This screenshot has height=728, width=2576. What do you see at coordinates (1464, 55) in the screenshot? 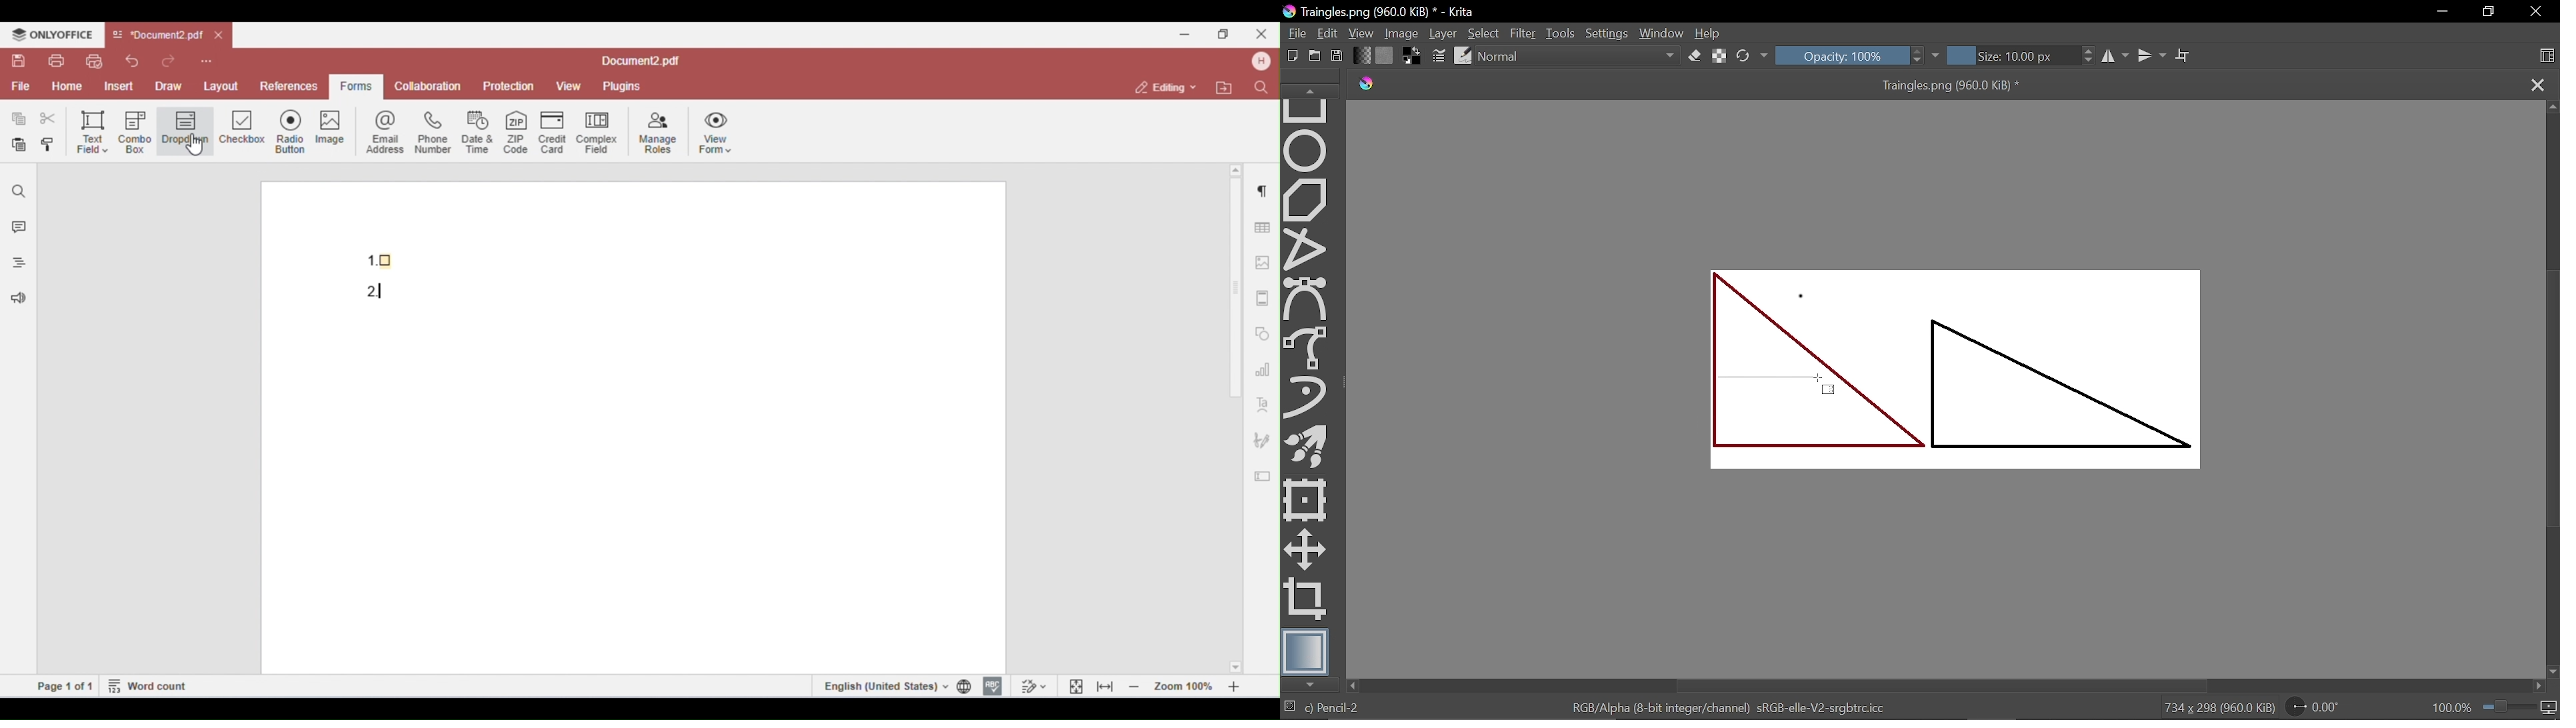
I see `edit brush preset` at bounding box center [1464, 55].